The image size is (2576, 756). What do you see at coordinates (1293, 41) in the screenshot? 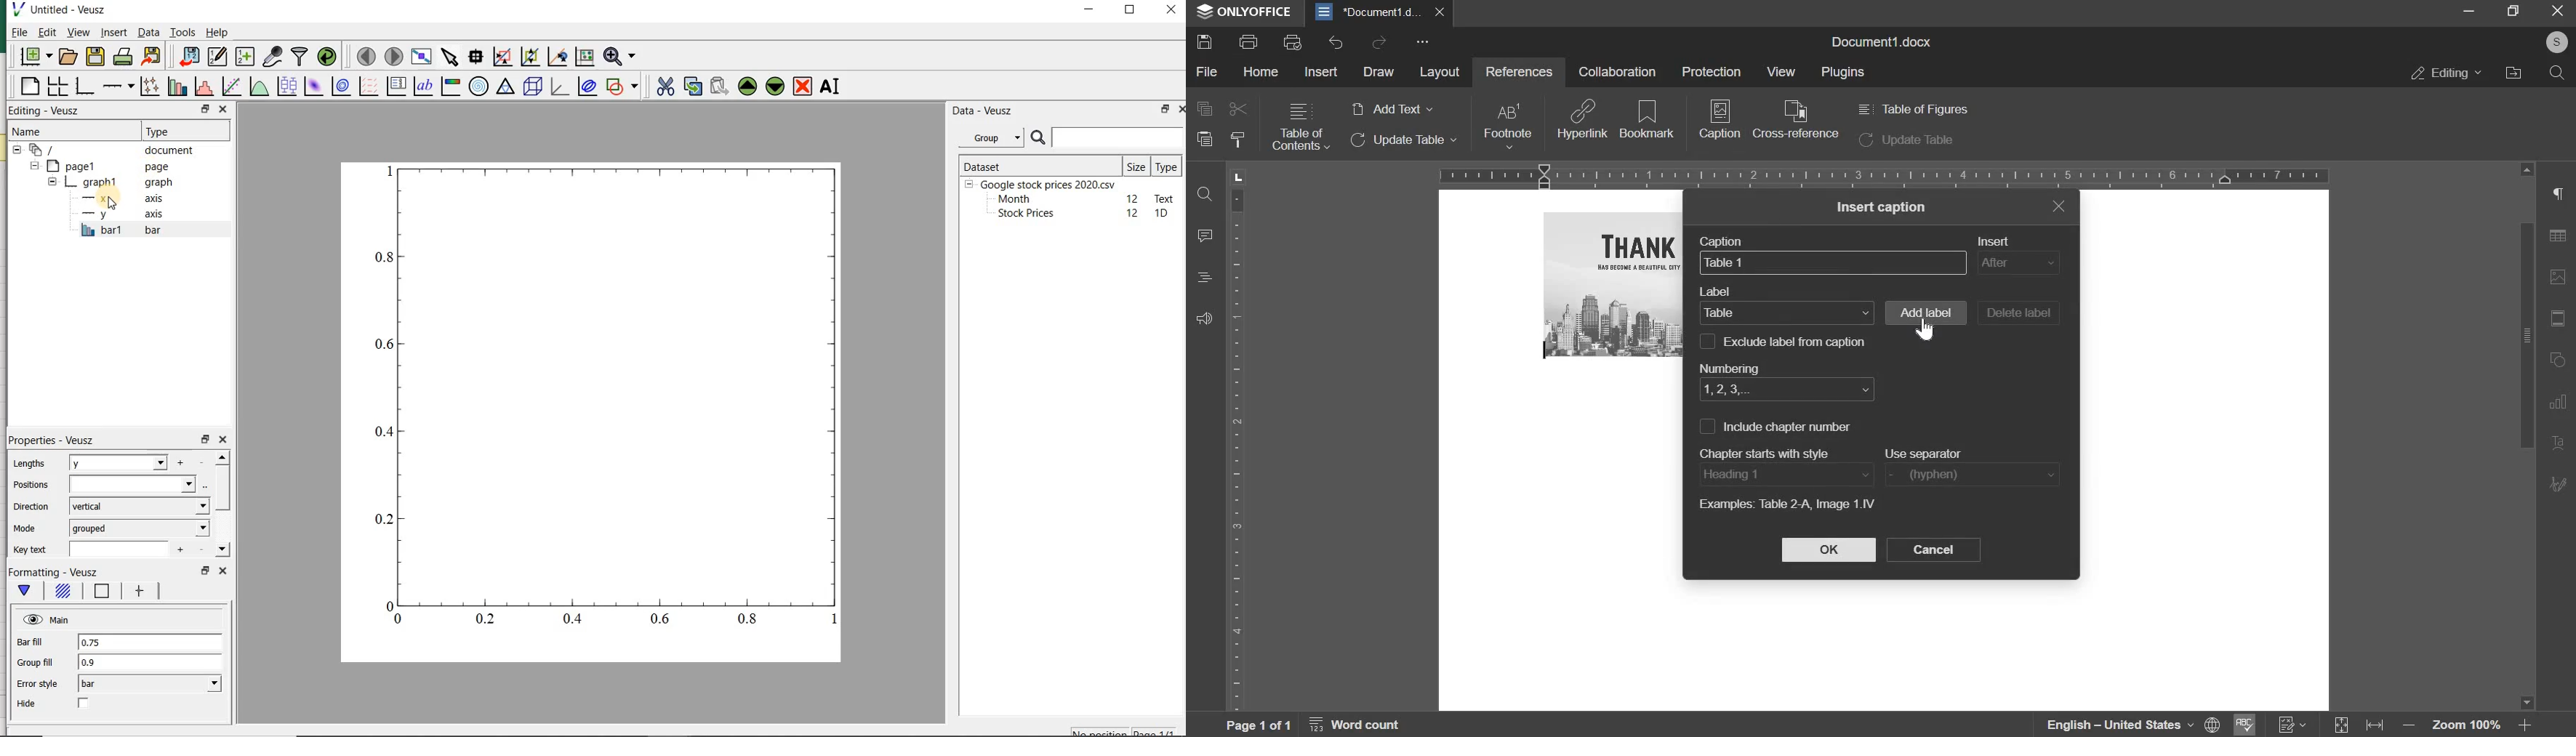
I see `print preview` at bounding box center [1293, 41].